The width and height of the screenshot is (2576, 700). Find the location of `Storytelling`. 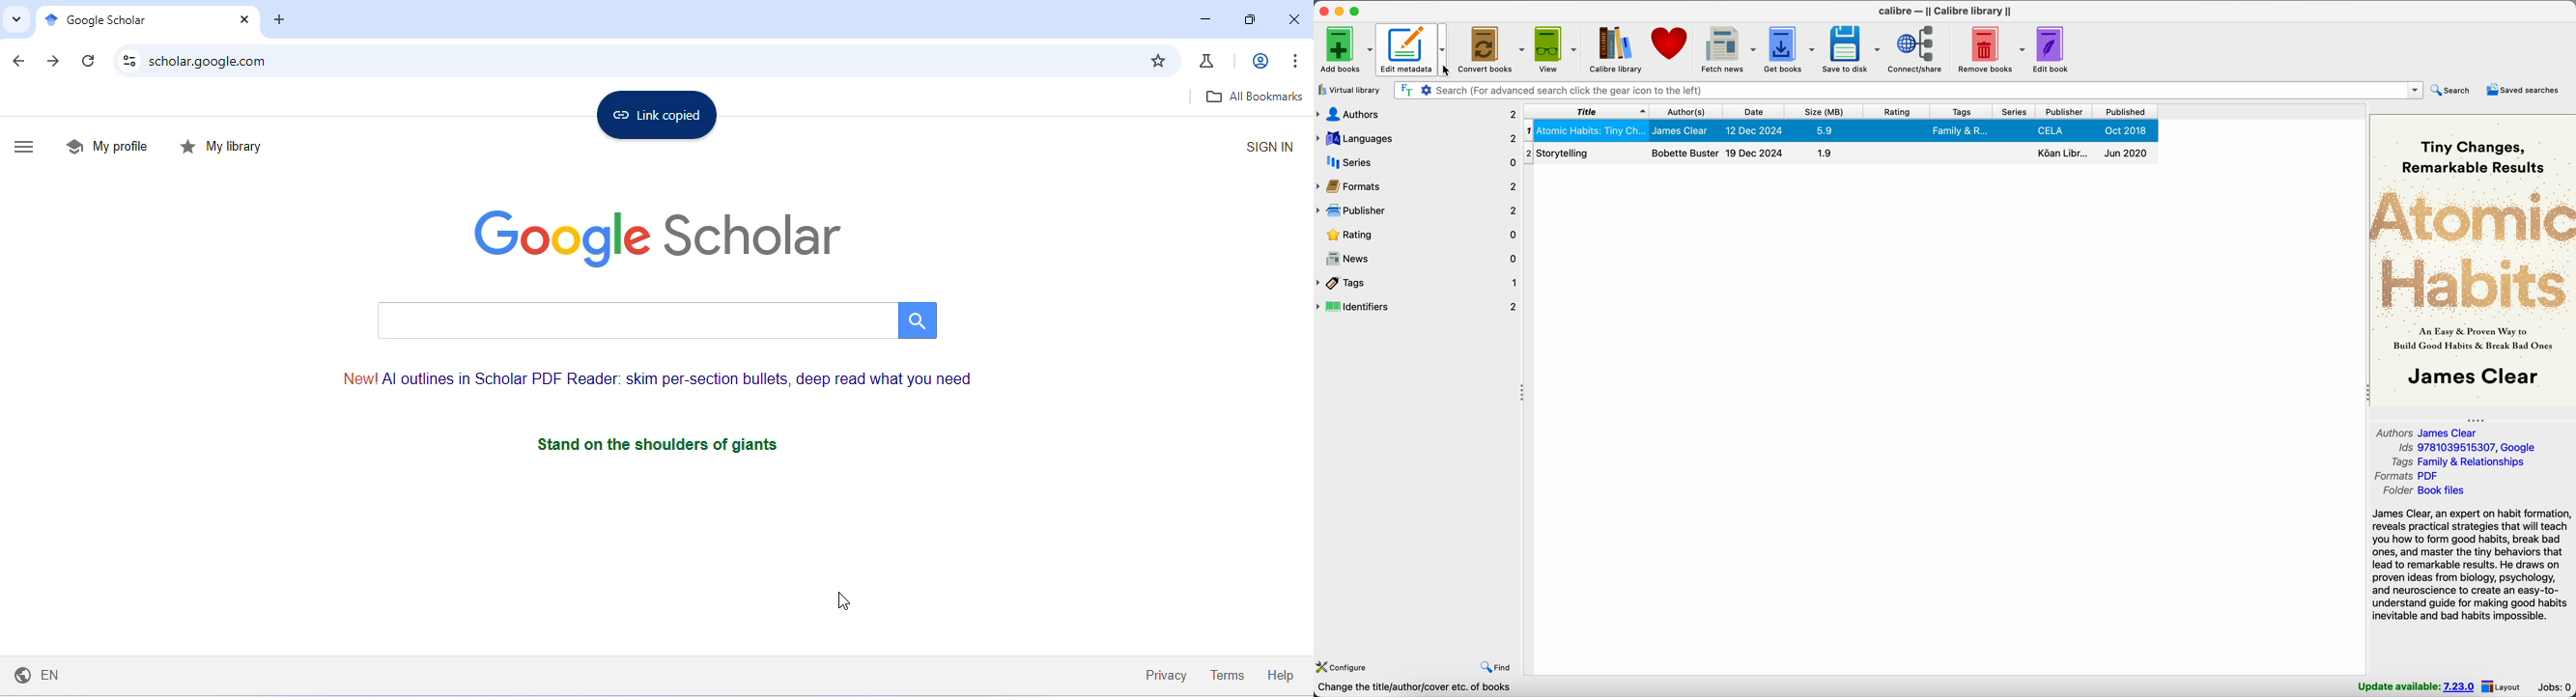

Storytelling is located at coordinates (1841, 155).